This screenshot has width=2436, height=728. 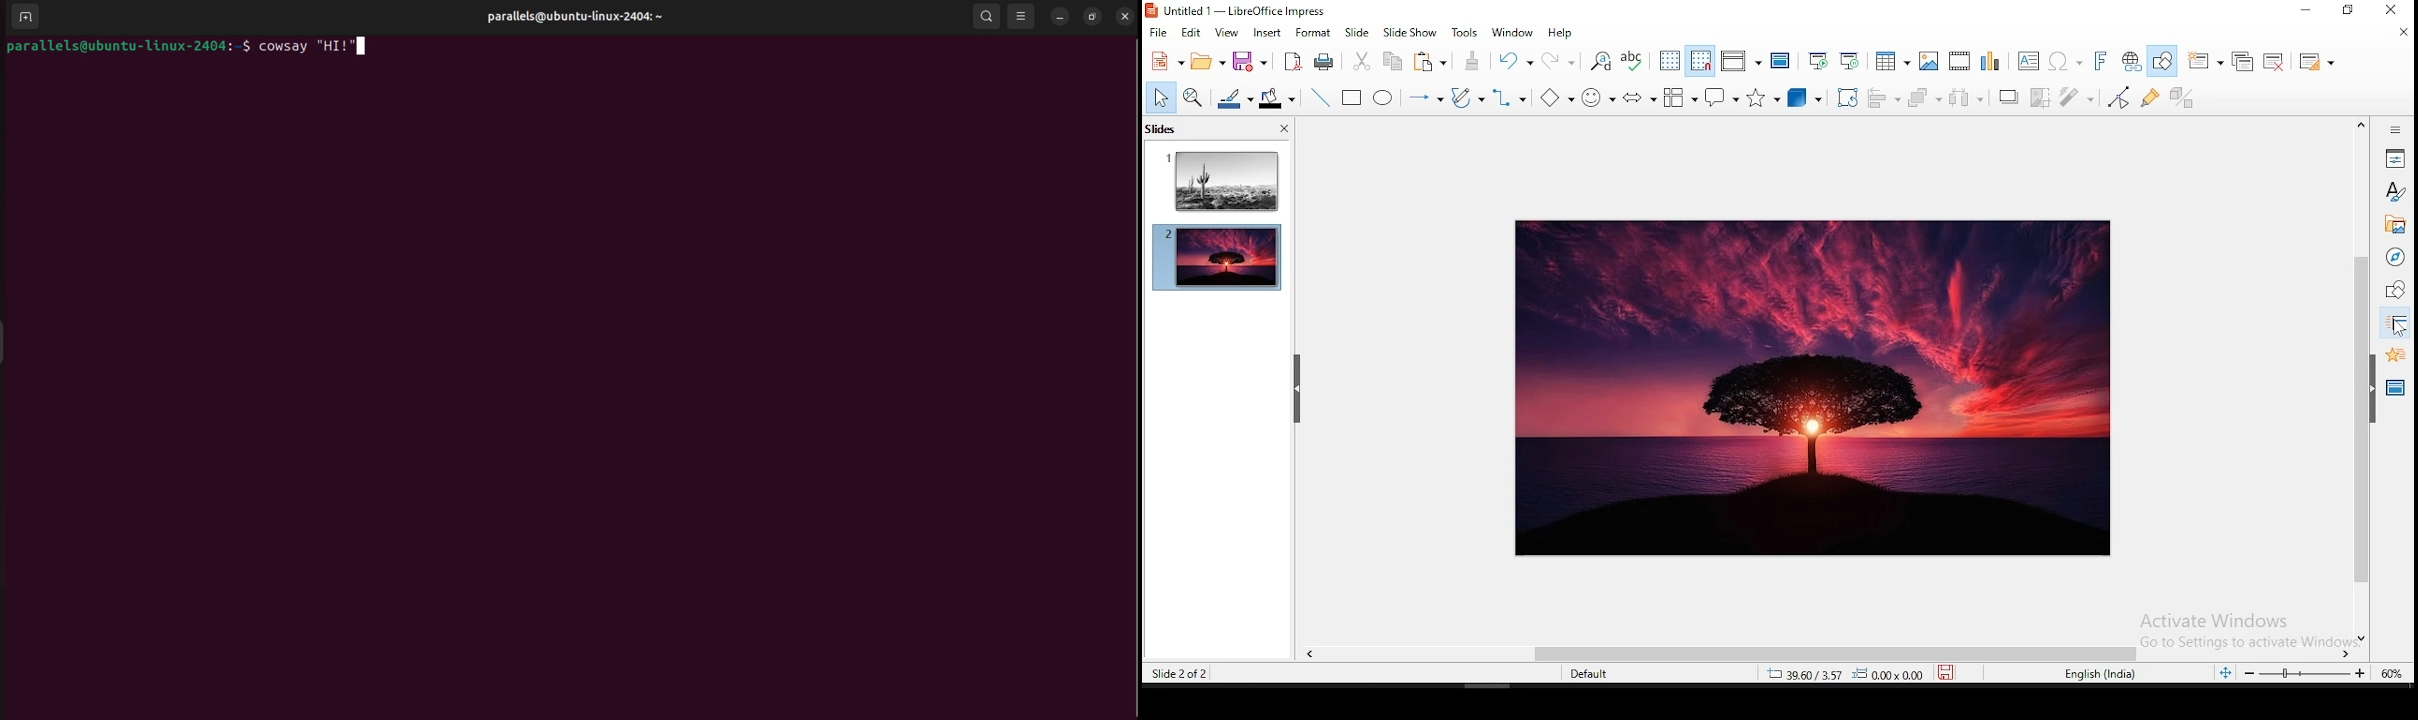 What do you see at coordinates (1604, 675) in the screenshot?
I see `default` at bounding box center [1604, 675].